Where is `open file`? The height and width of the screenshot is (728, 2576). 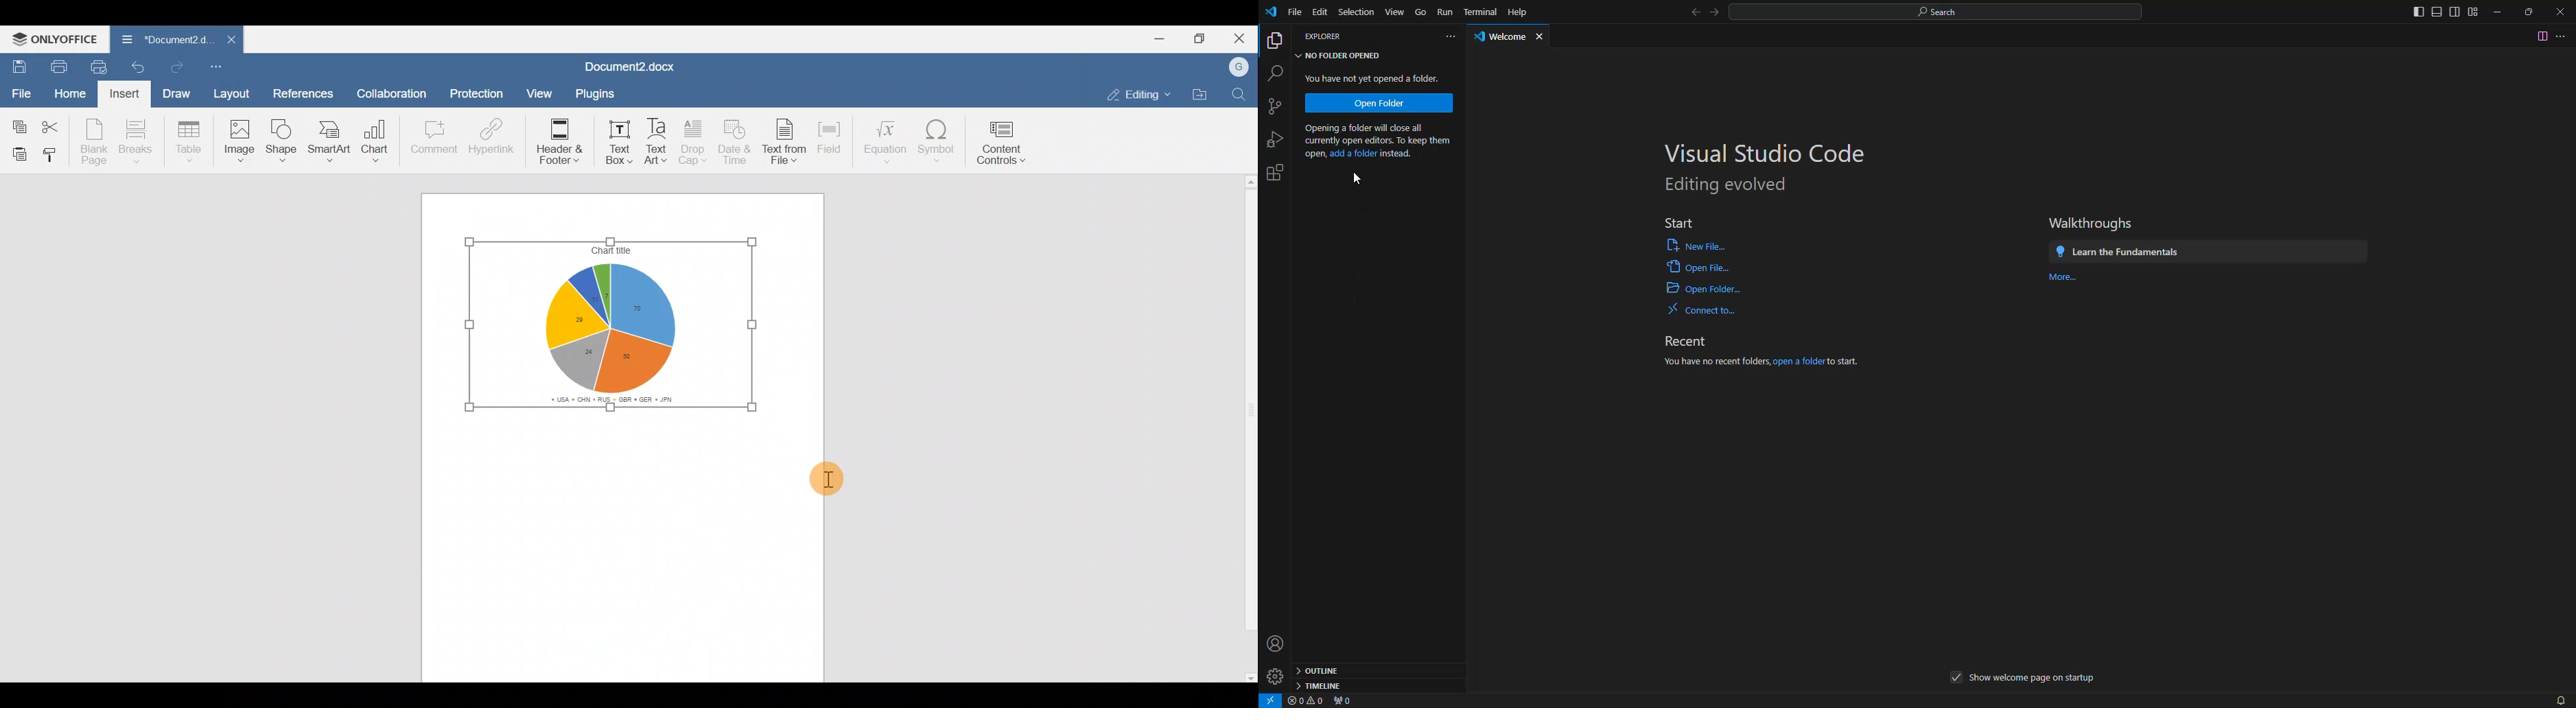
open file is located at coordinates (1697, 266).